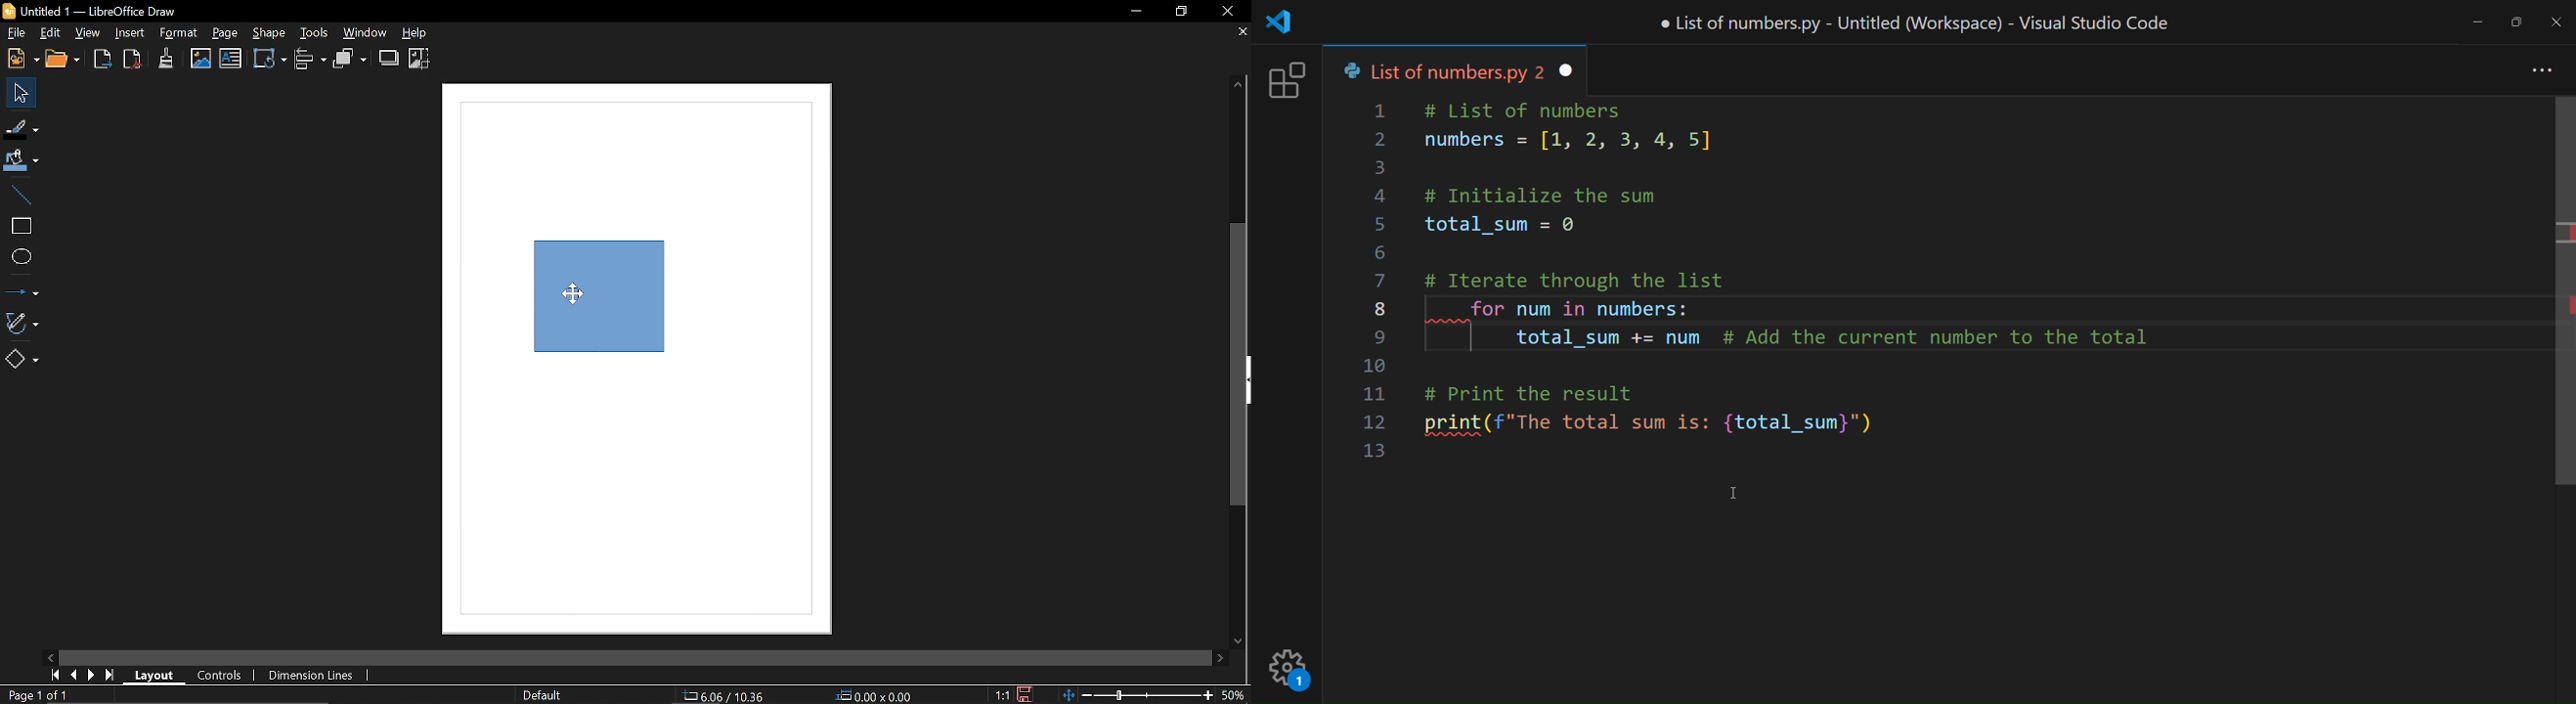 The width and height of the screenshot is (2576, 728). Describe the element at coordinates (20, 93) in the screenshot. I see `Select` at that location.